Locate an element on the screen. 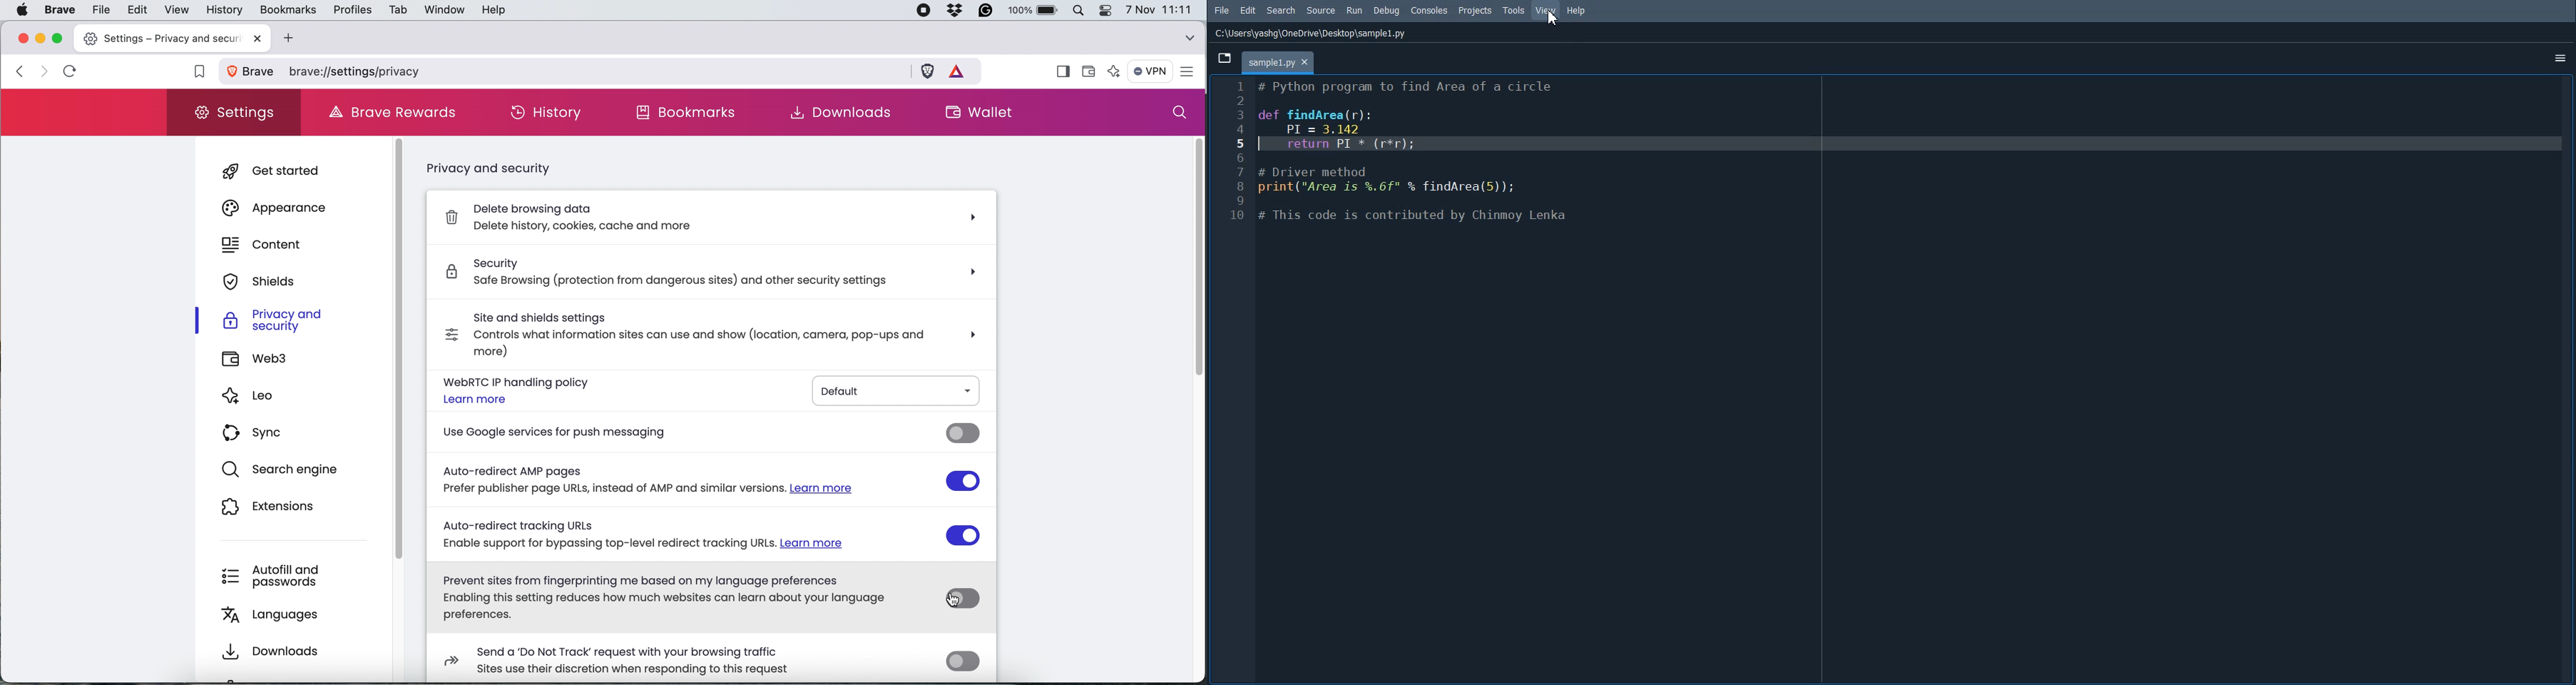 This screenshot has height=700, width=2576. use google services for push messaging toggle switch is located at coordinates (963, 434).